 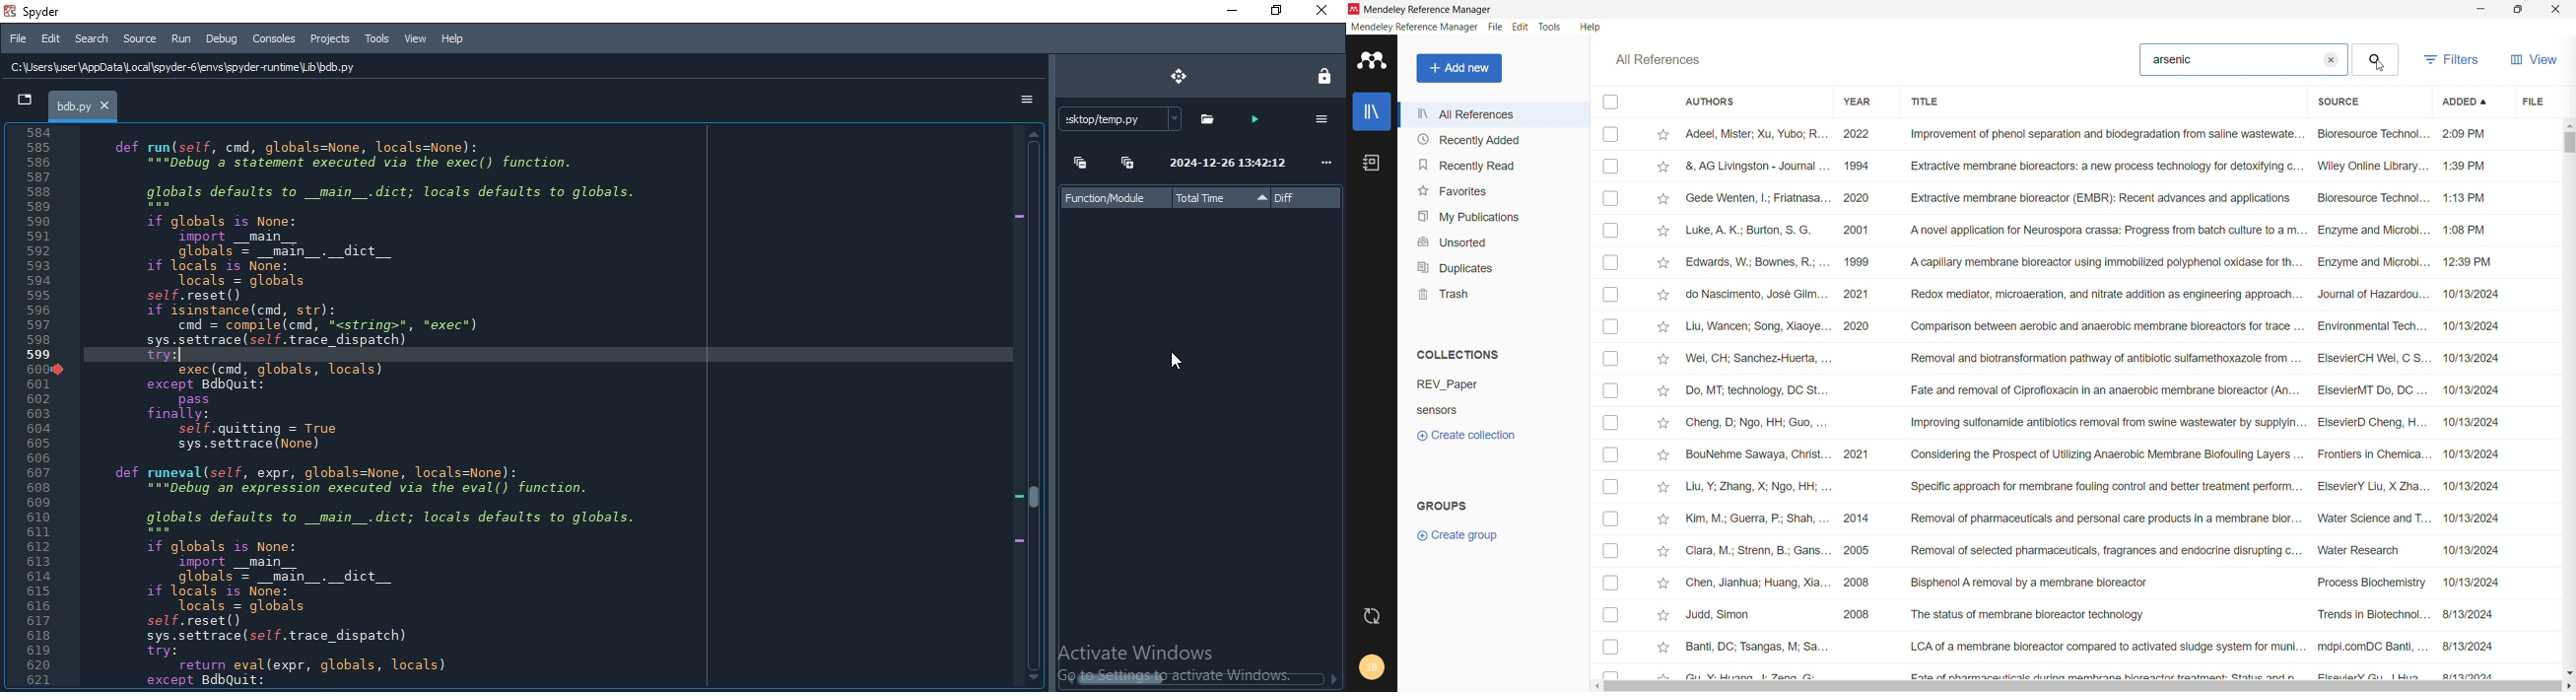 I want to click on file, so click(x=2545, y=101).